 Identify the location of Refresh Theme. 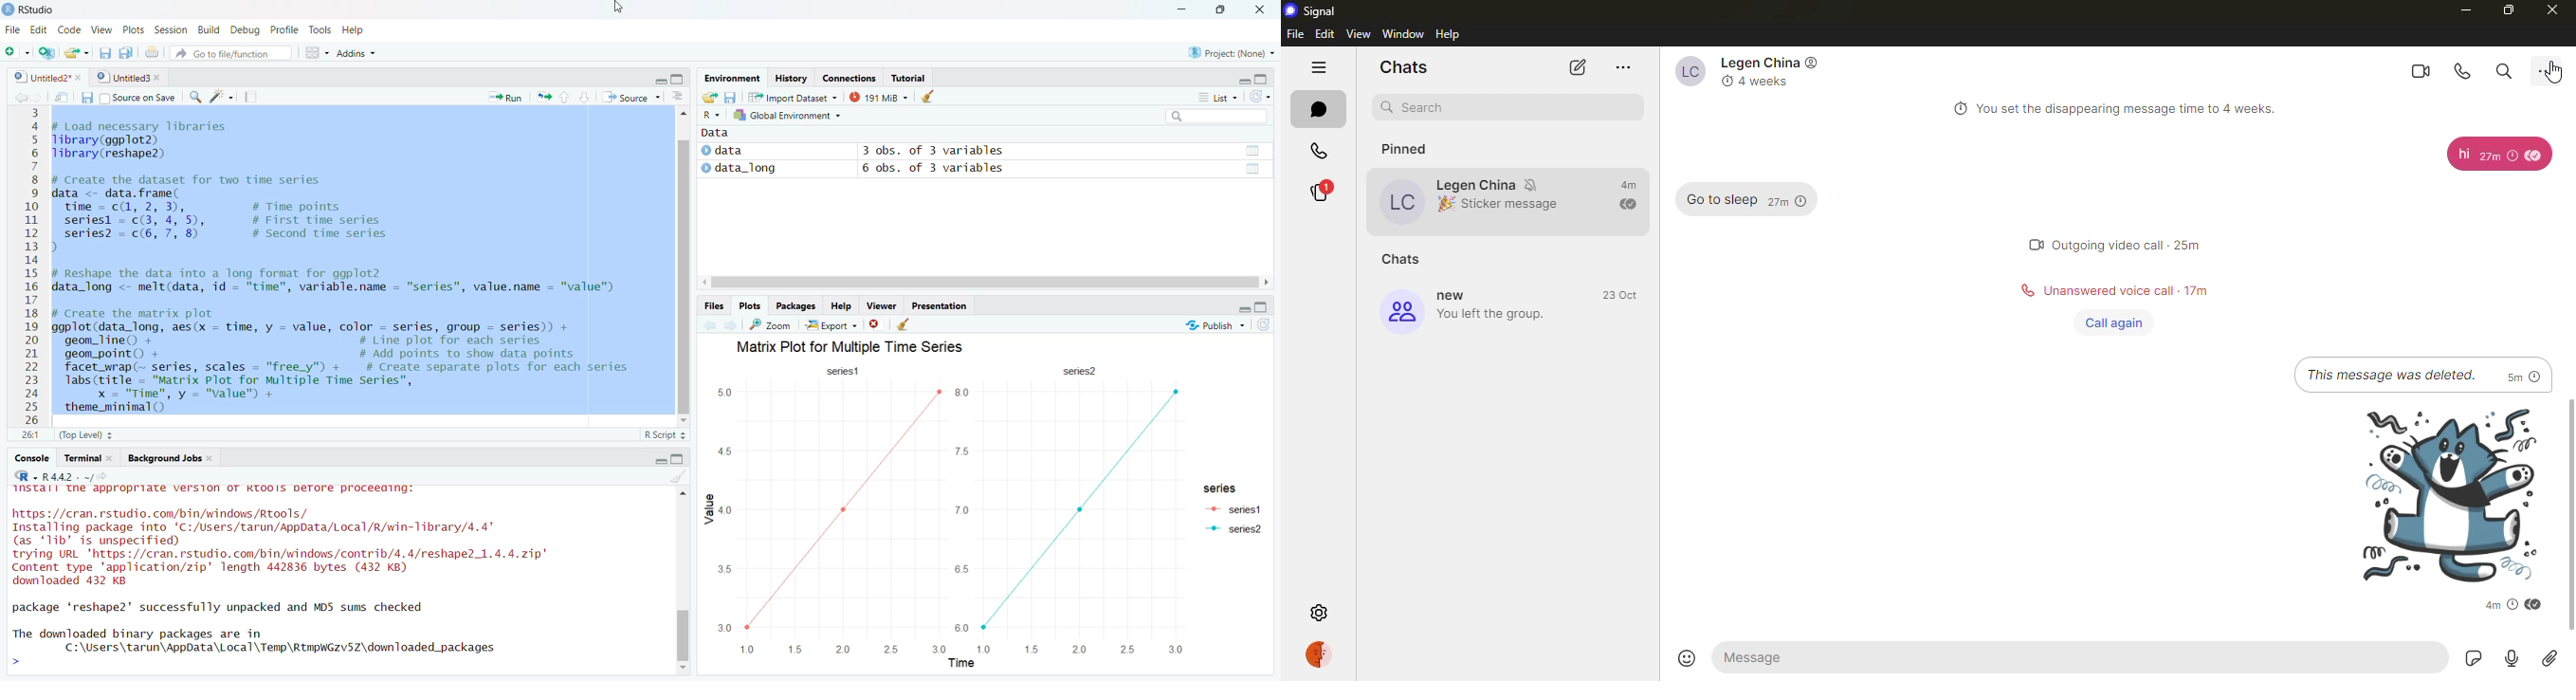
(1263, 324).